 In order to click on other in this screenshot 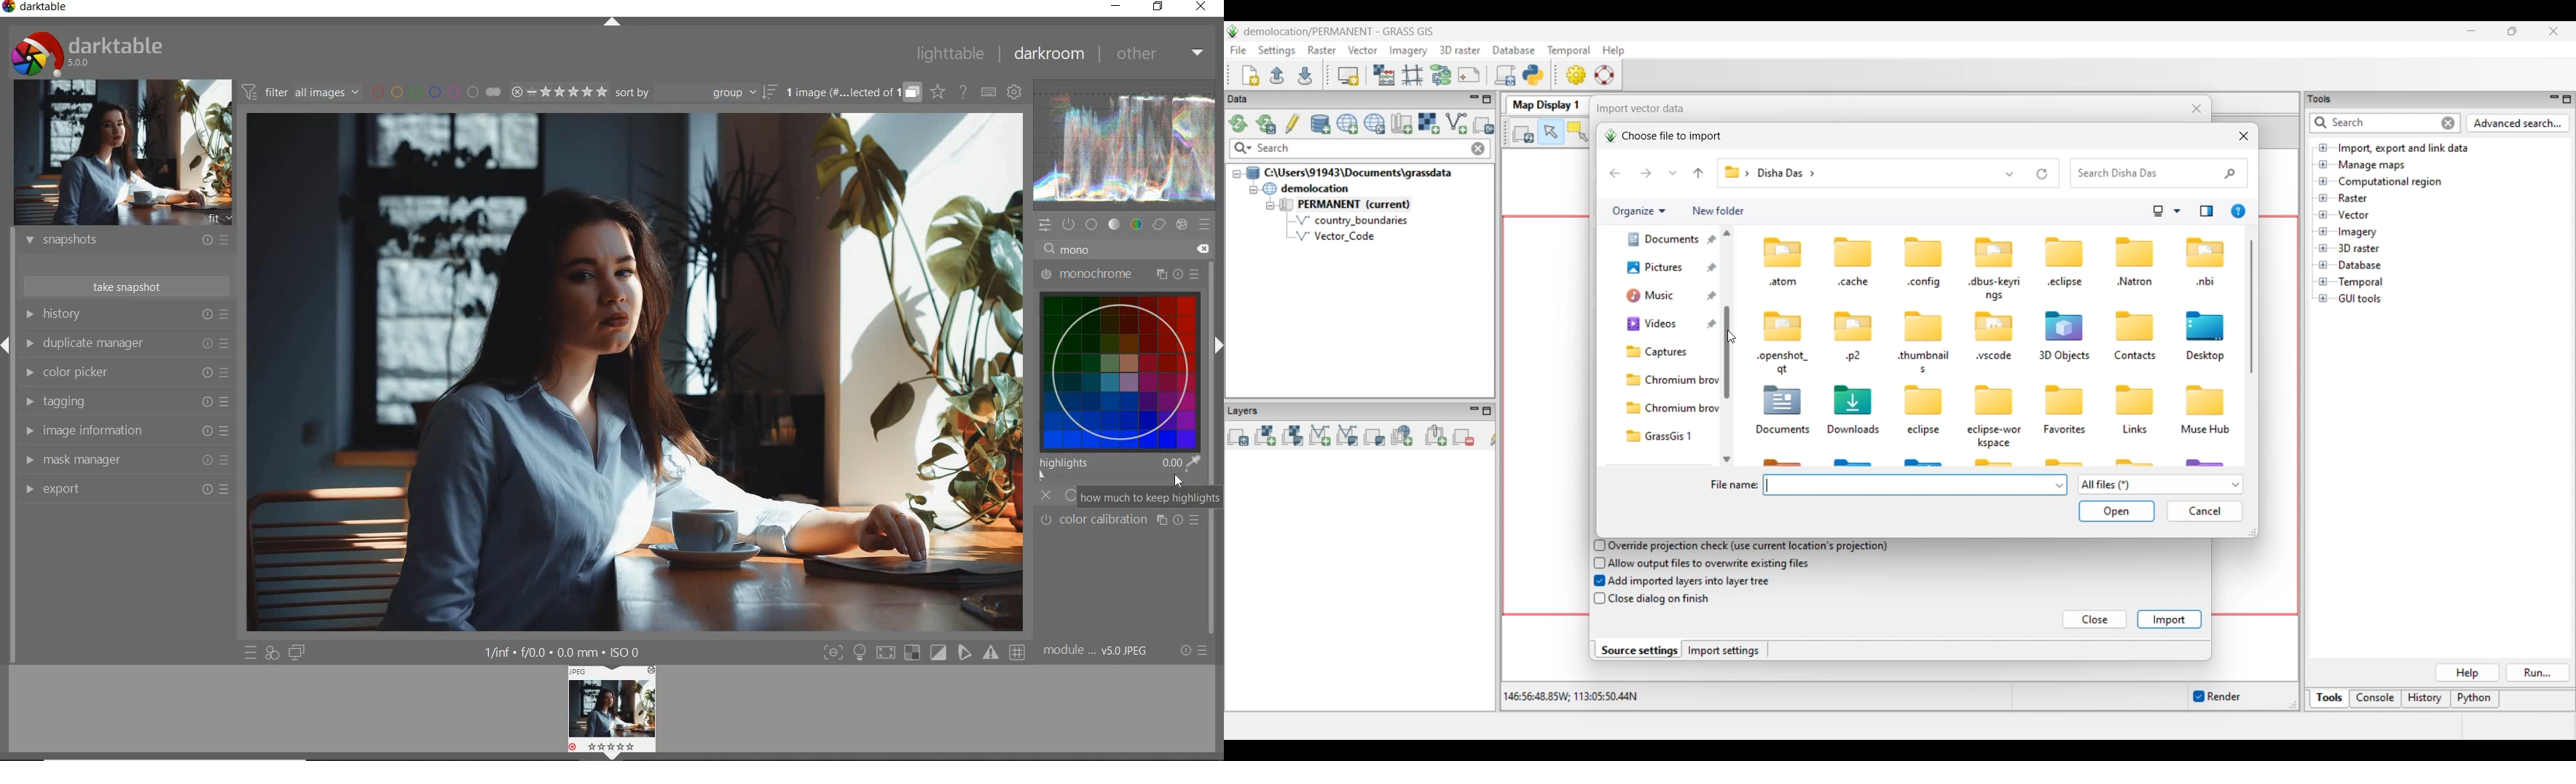, I will do `click(1161, 55)`.